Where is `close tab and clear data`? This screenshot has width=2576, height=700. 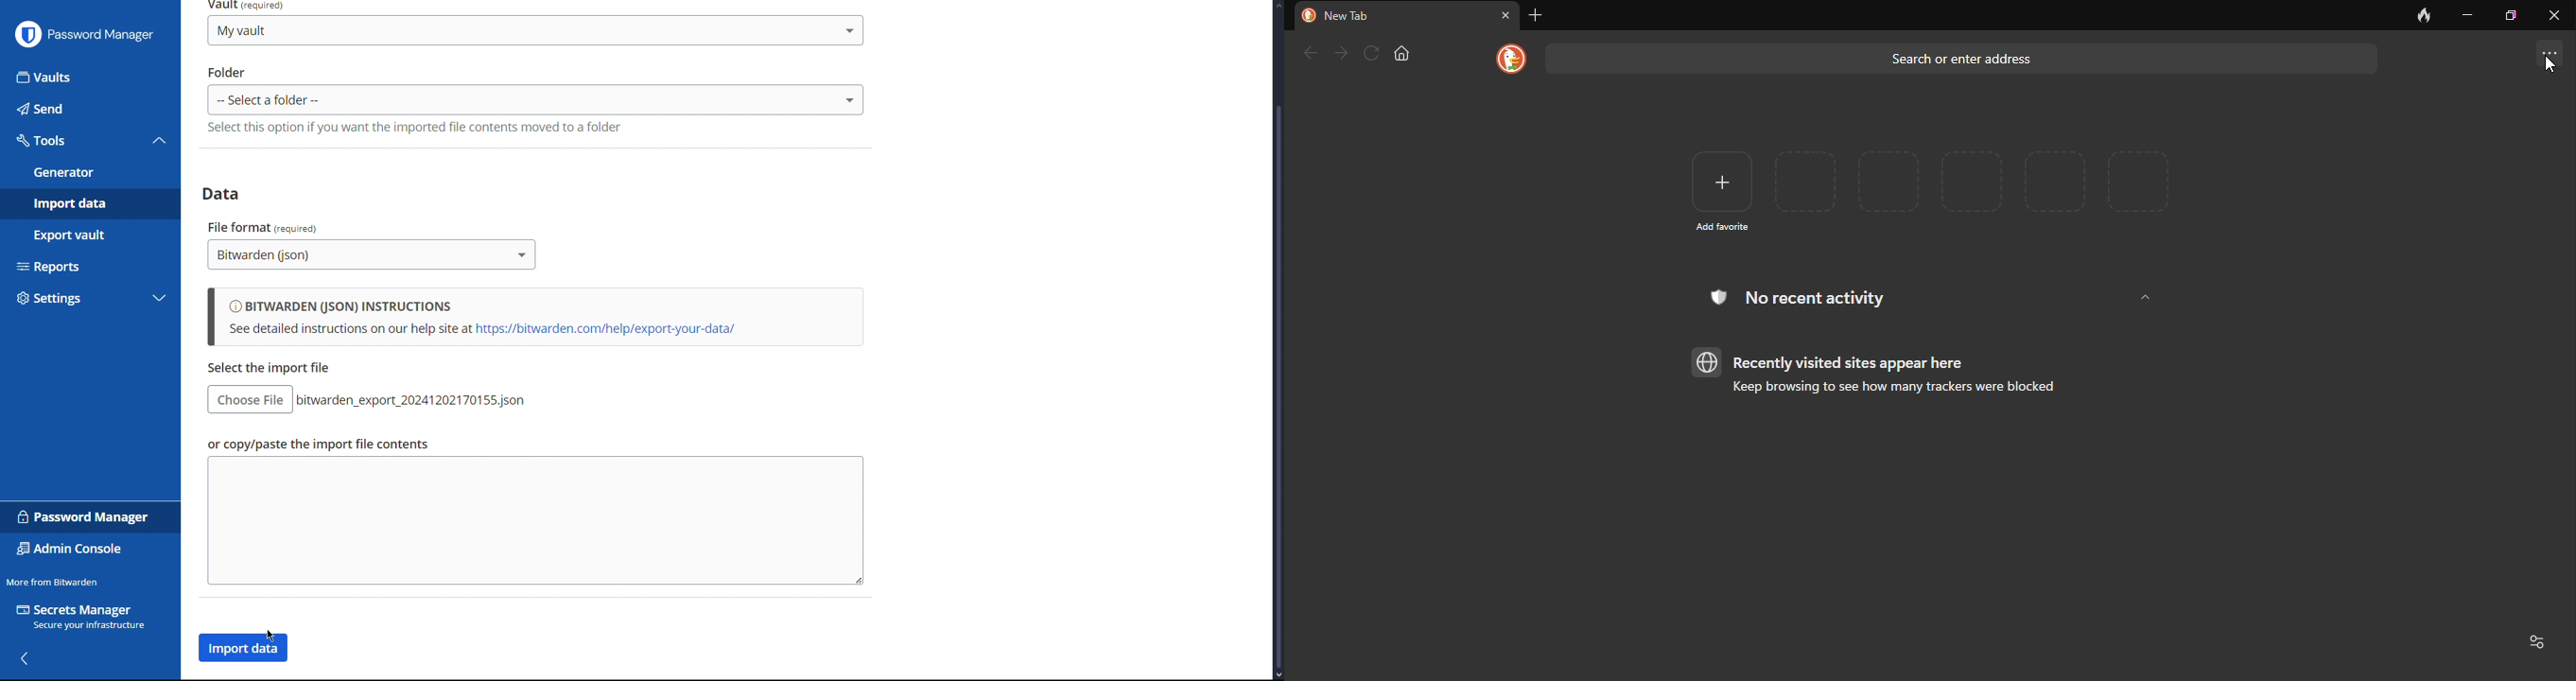 close tab and clear data is located at coordinates (2424, 15).